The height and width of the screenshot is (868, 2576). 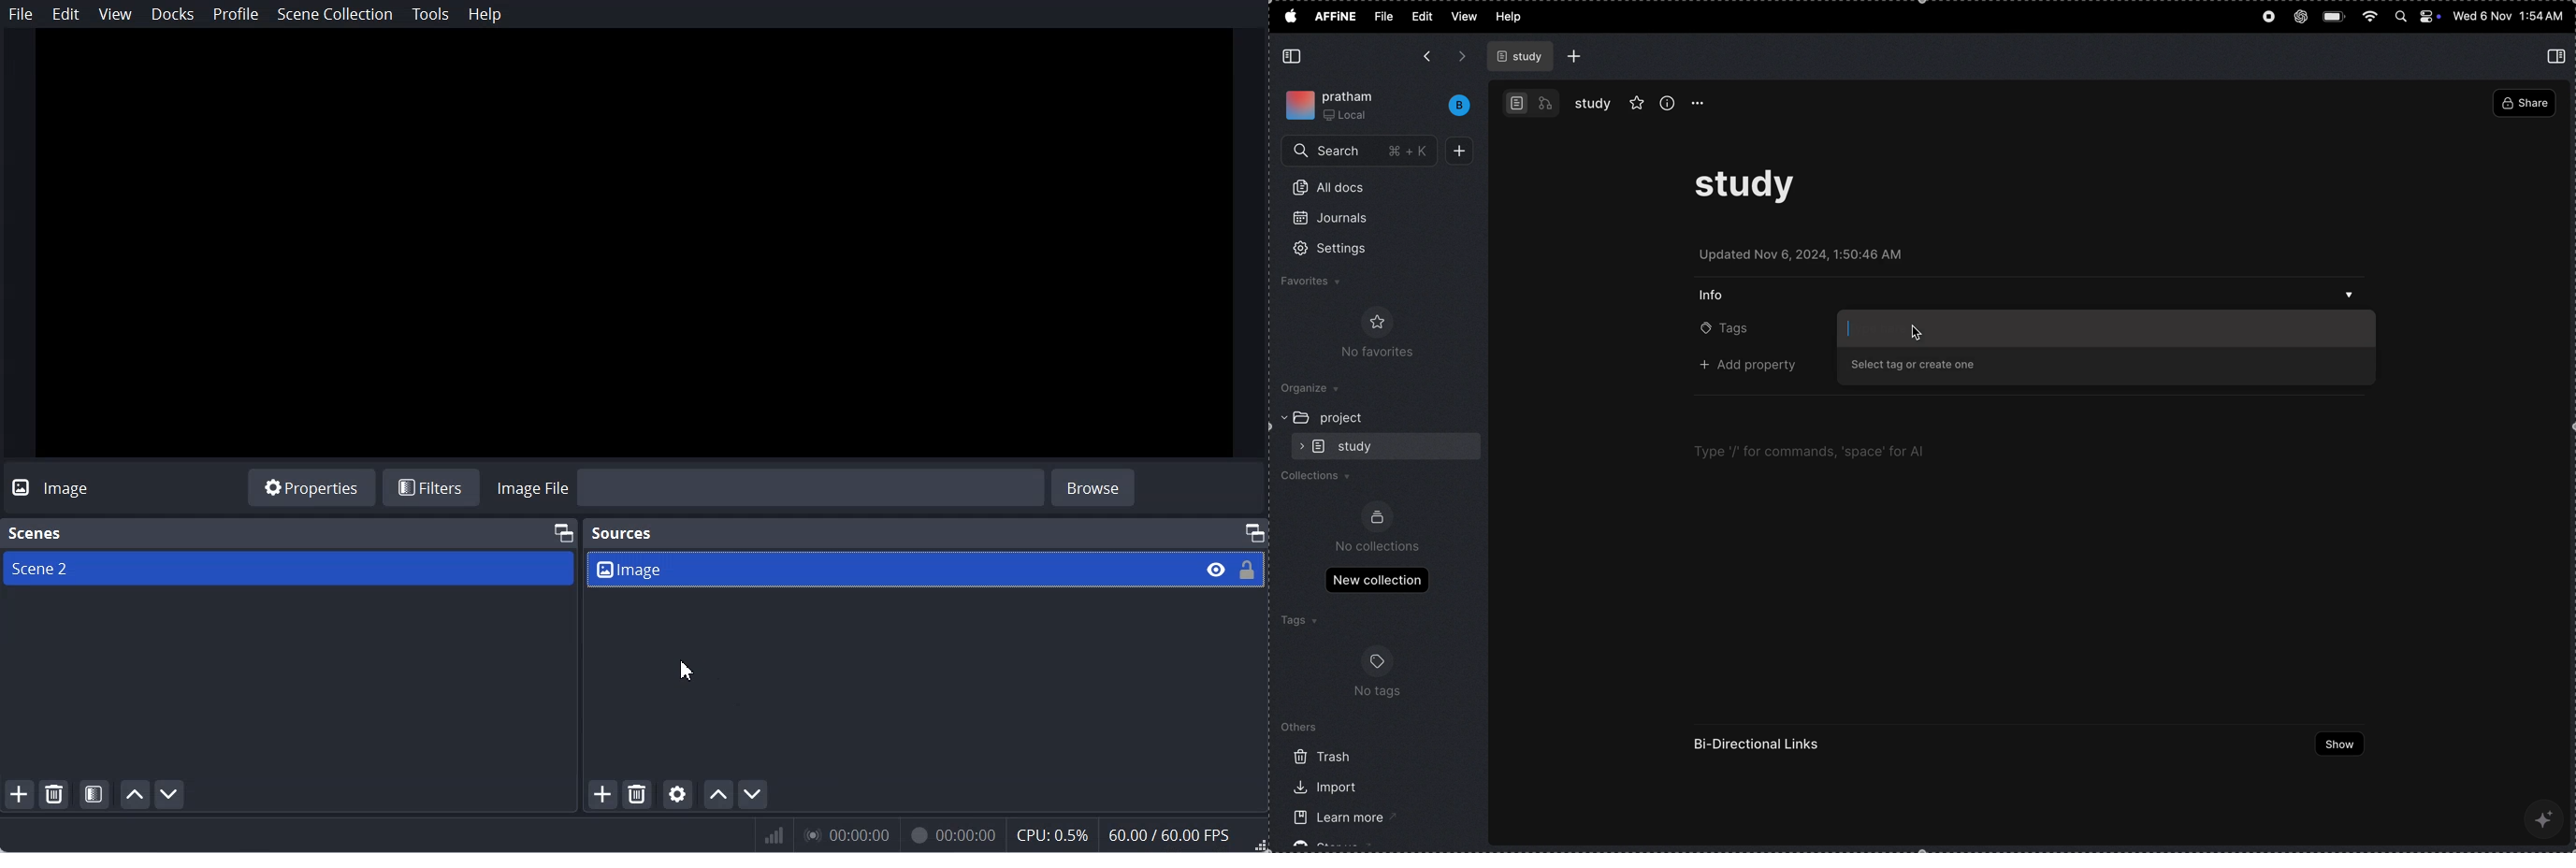 I want to click on Scene Collection, so click(x=335, y=15).